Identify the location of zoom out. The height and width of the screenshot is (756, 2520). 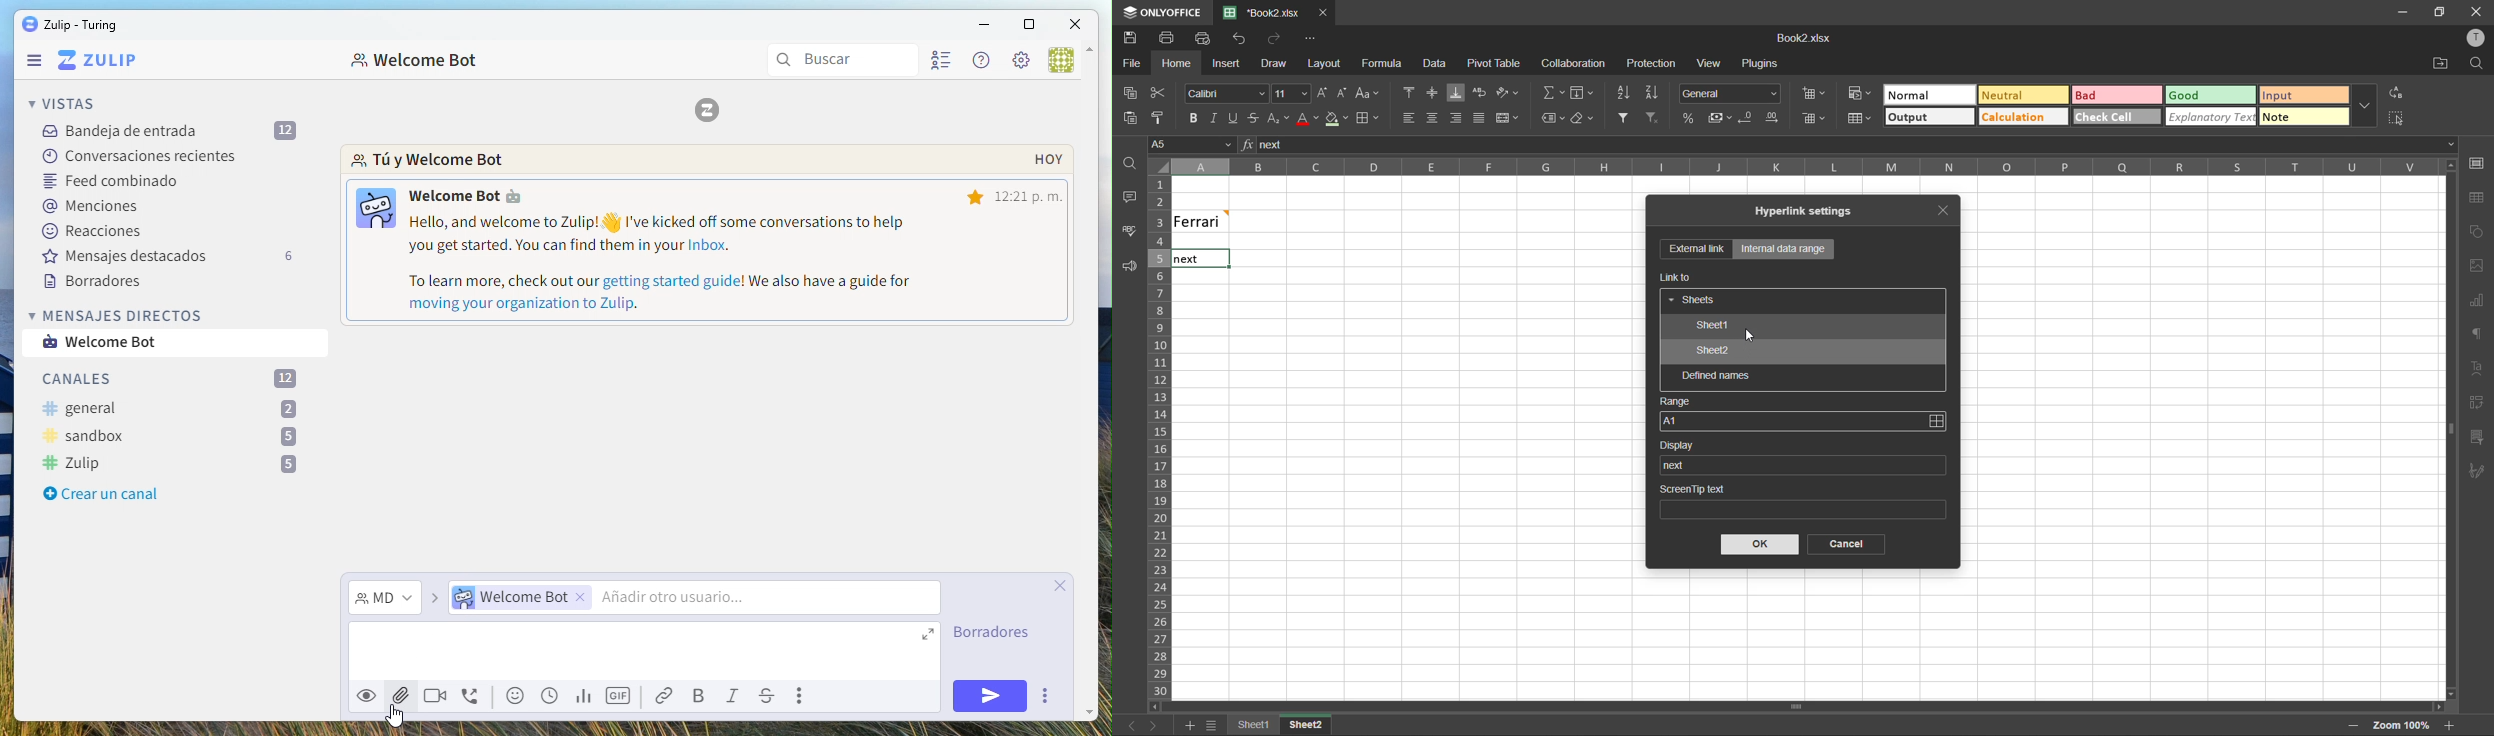
(2351, 727).